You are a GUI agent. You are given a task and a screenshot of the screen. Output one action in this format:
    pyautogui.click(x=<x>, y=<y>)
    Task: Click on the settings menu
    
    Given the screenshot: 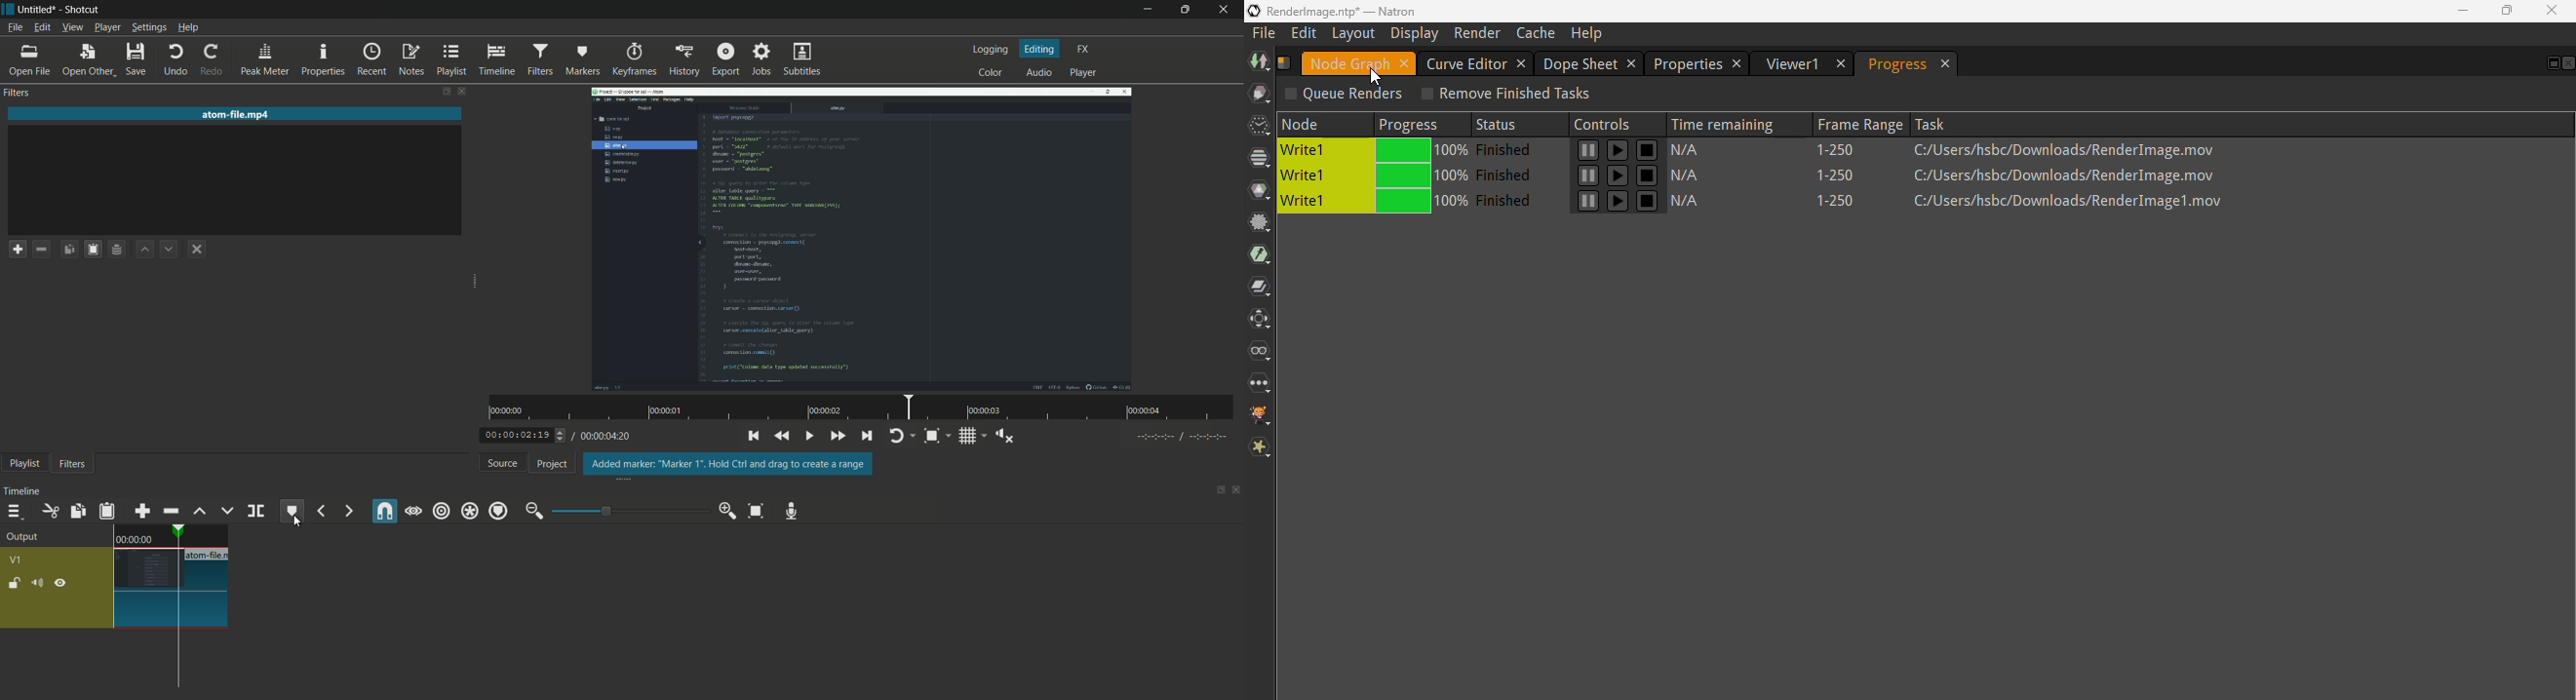 What is the action you would take?
    pyautogui.click(x=147, y=28)
    